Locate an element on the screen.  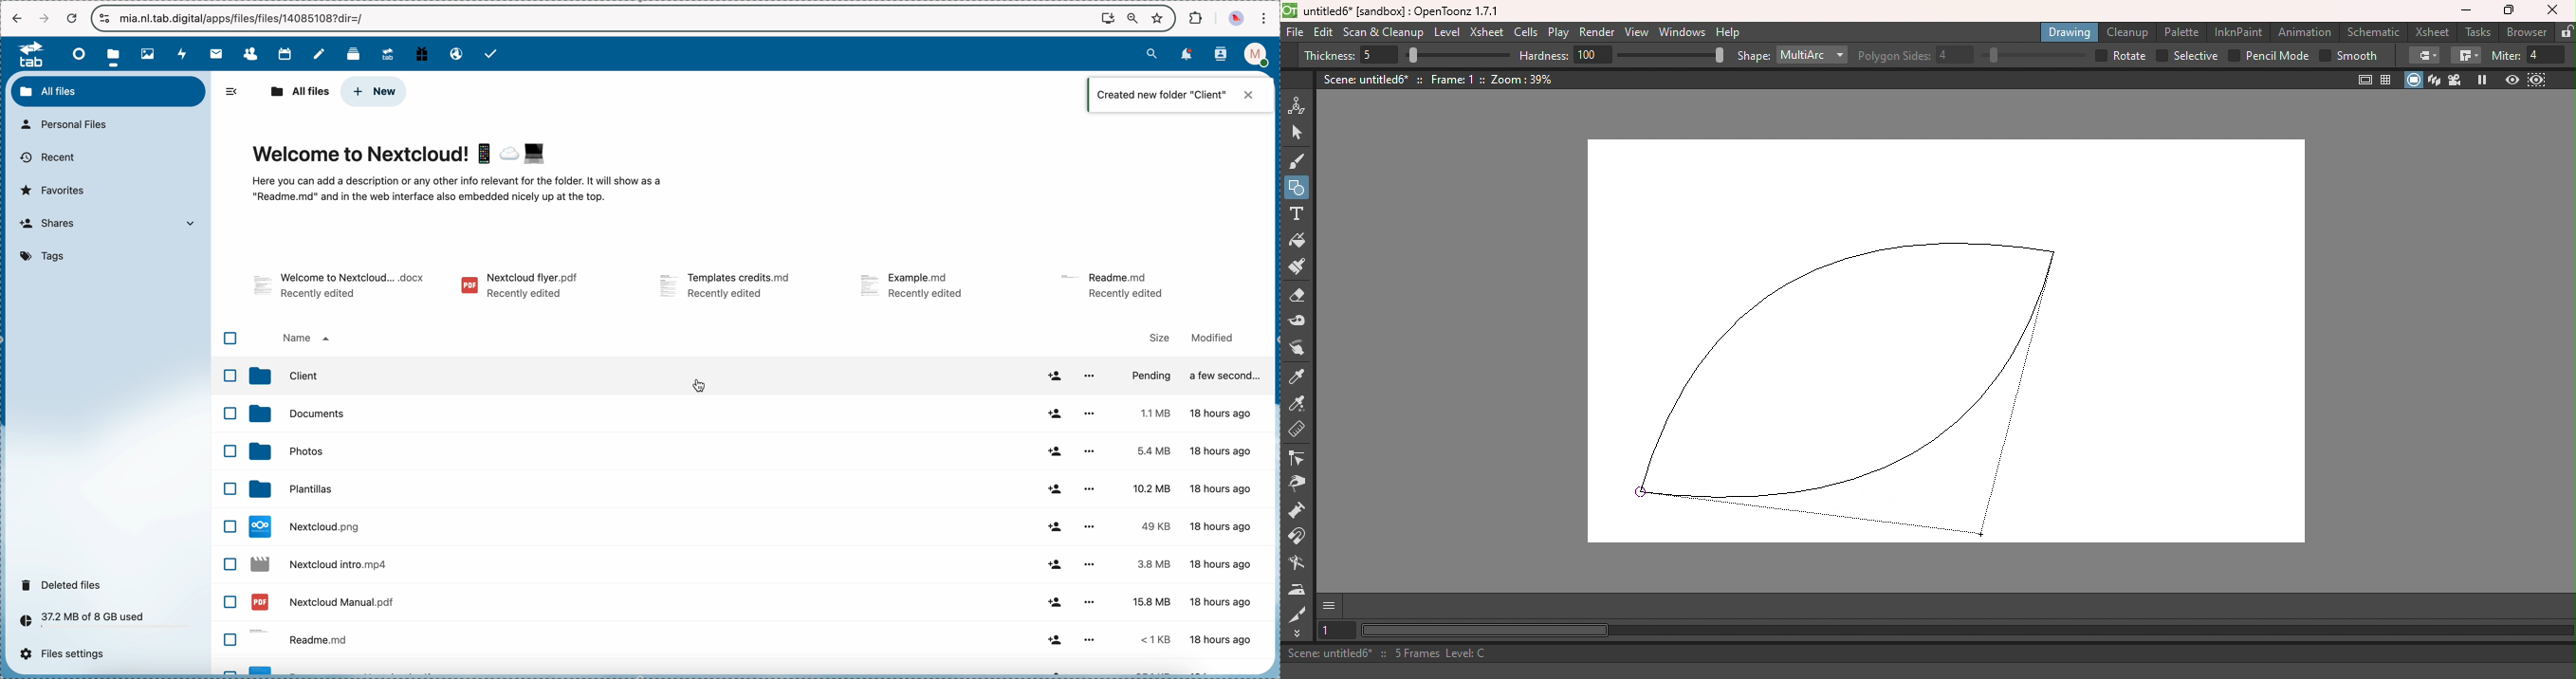
Type tool is located at coordinates (1298, 214).